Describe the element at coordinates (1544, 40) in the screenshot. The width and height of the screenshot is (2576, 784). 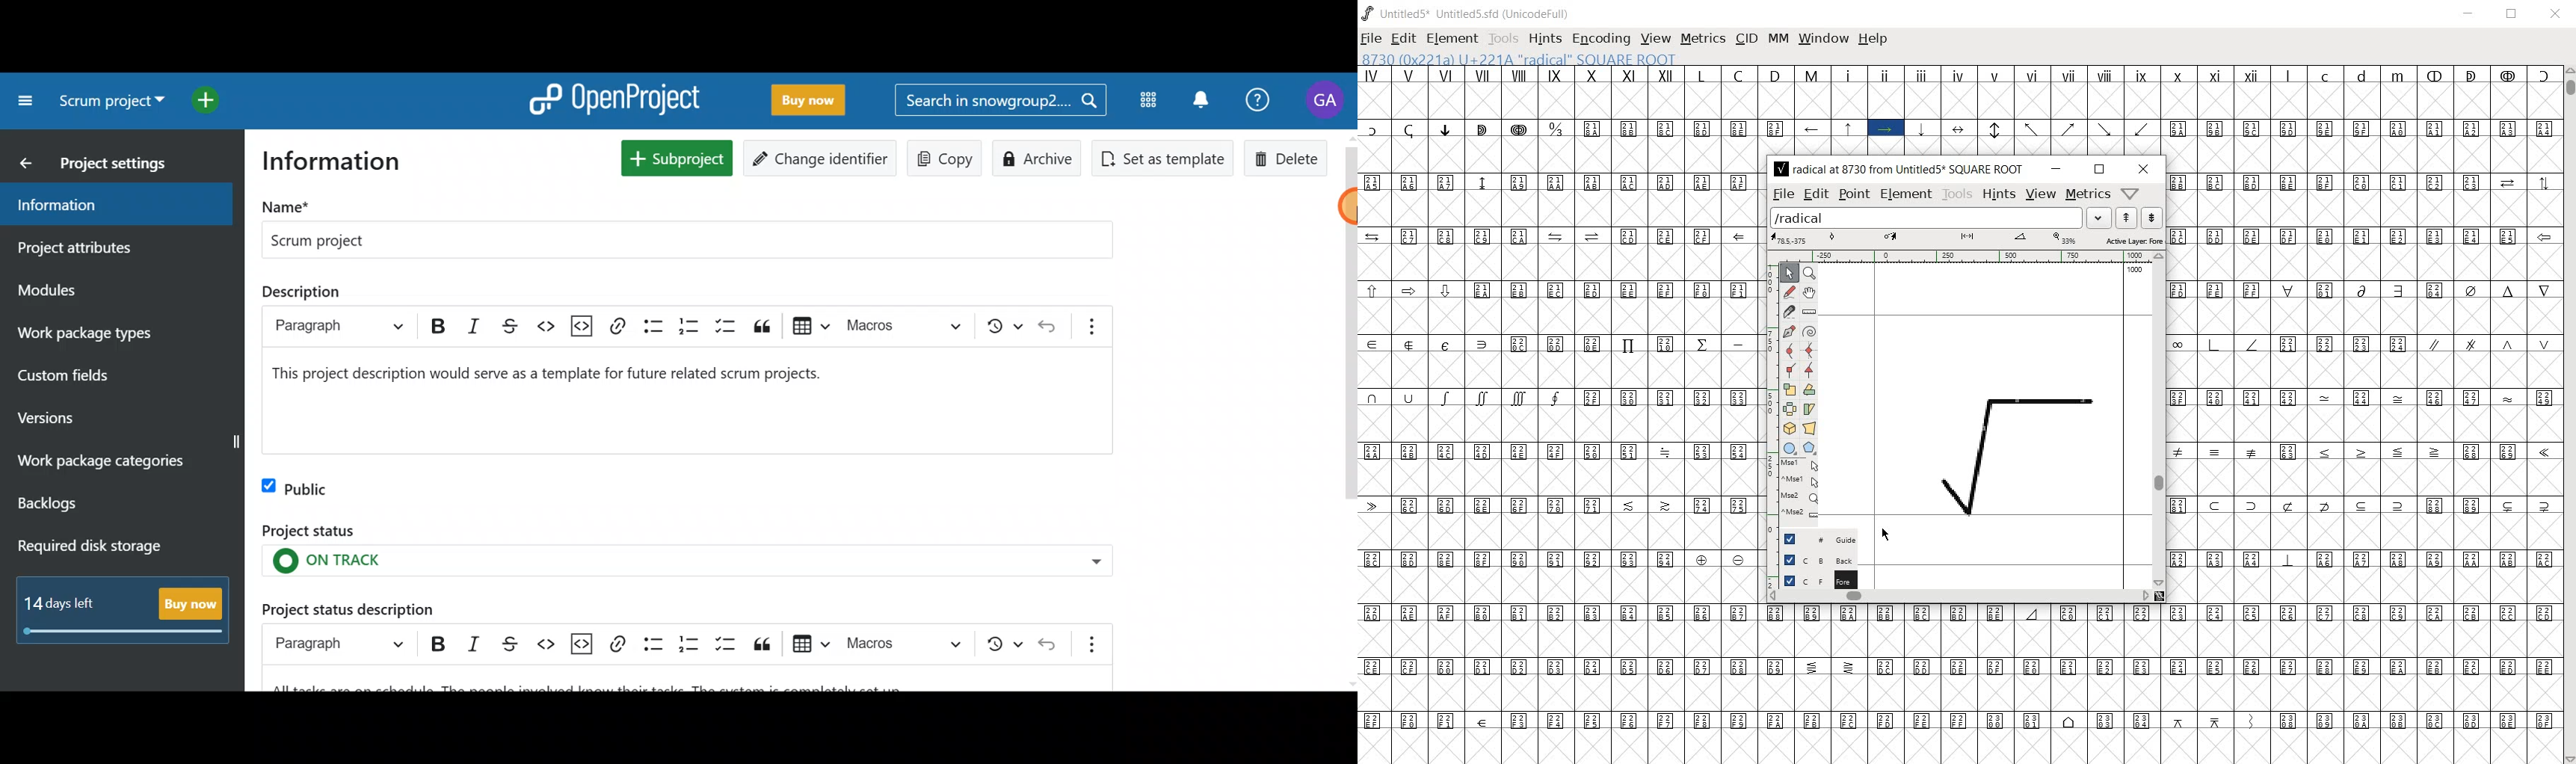
I see `HINTS` at that location.